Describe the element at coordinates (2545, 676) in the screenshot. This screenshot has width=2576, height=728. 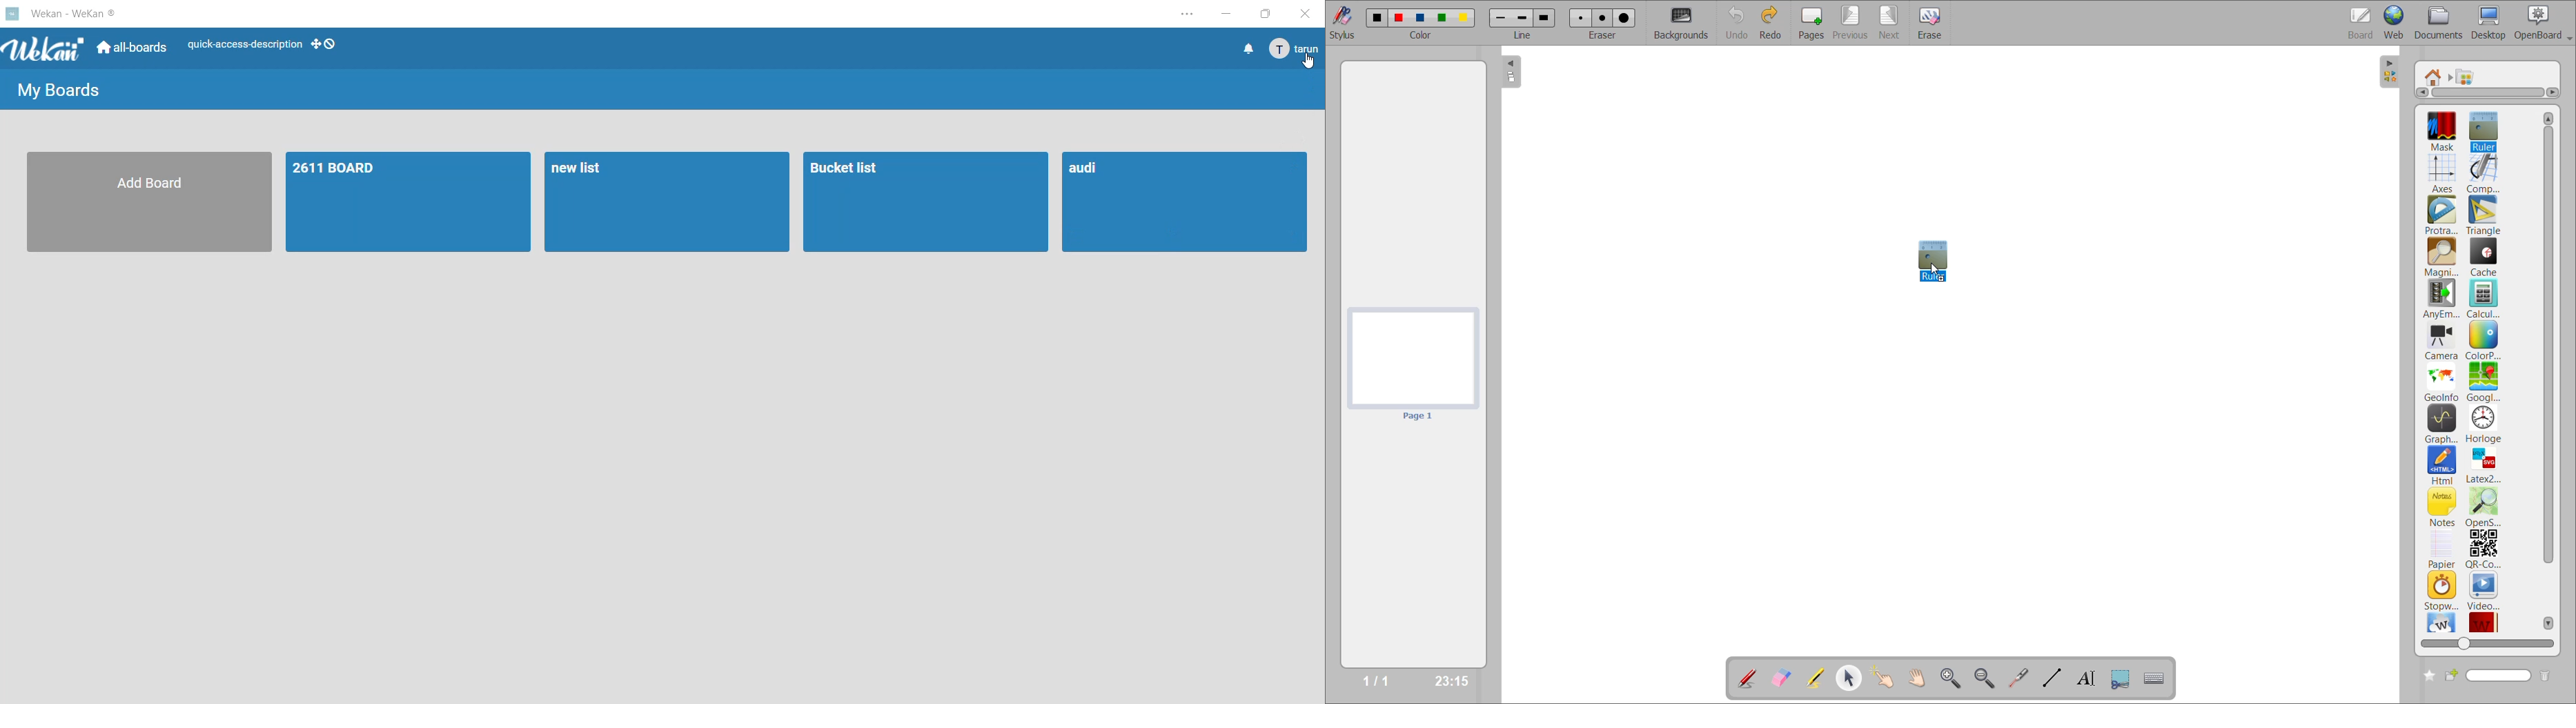
I see `delete` at that location.